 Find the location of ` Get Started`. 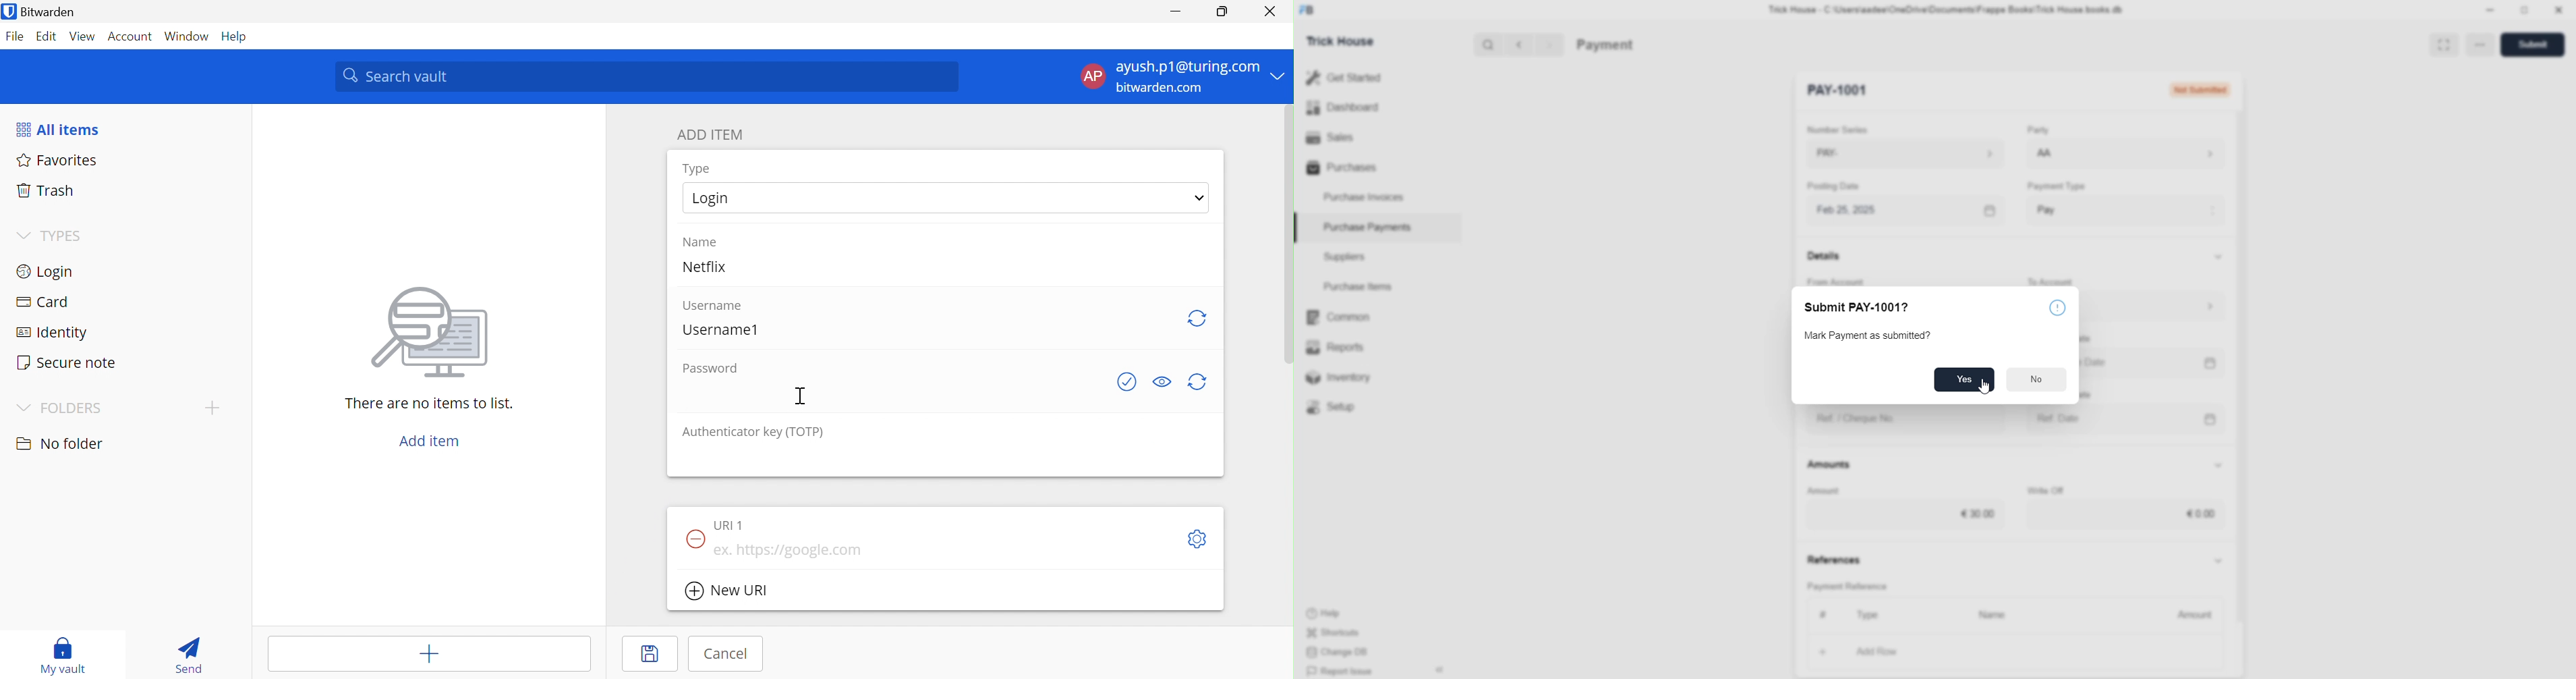

 Get Started is located at coordinates (1344, 76).